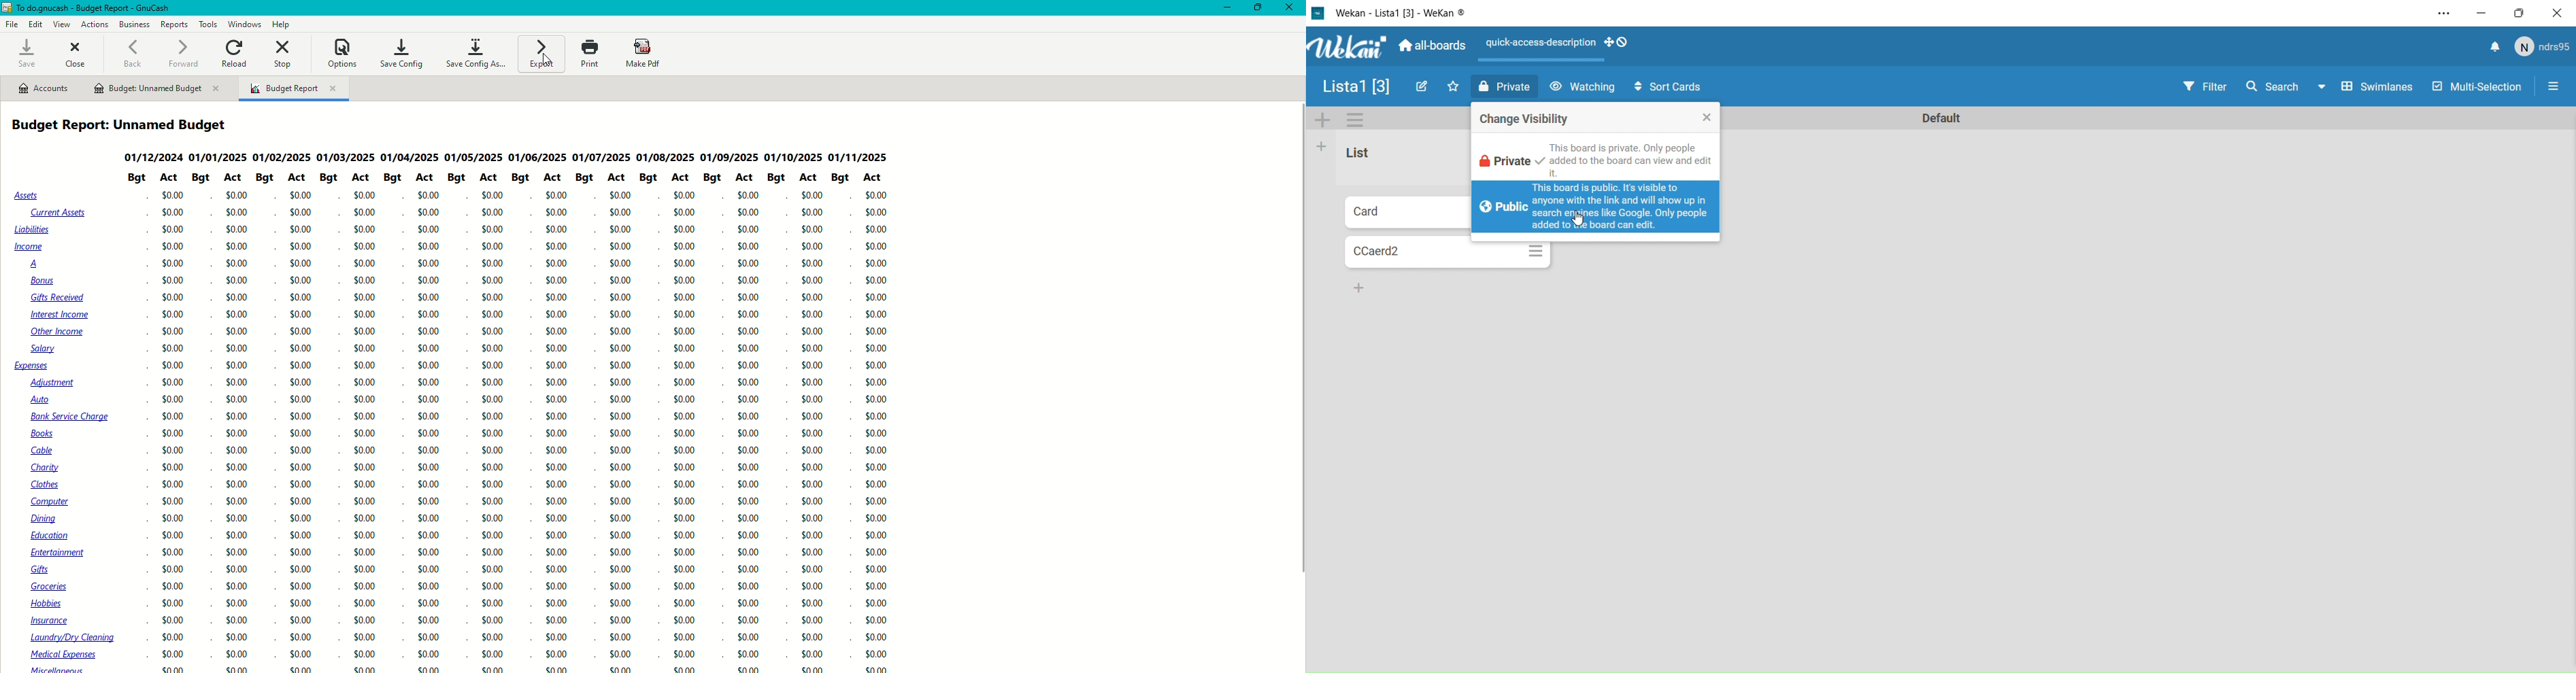 The width and height of the screenshot is (2576, 700). What do you see at coordinates (430, 315) in the screenshot?
I see `$0.00` at bounding box center [430, 315].